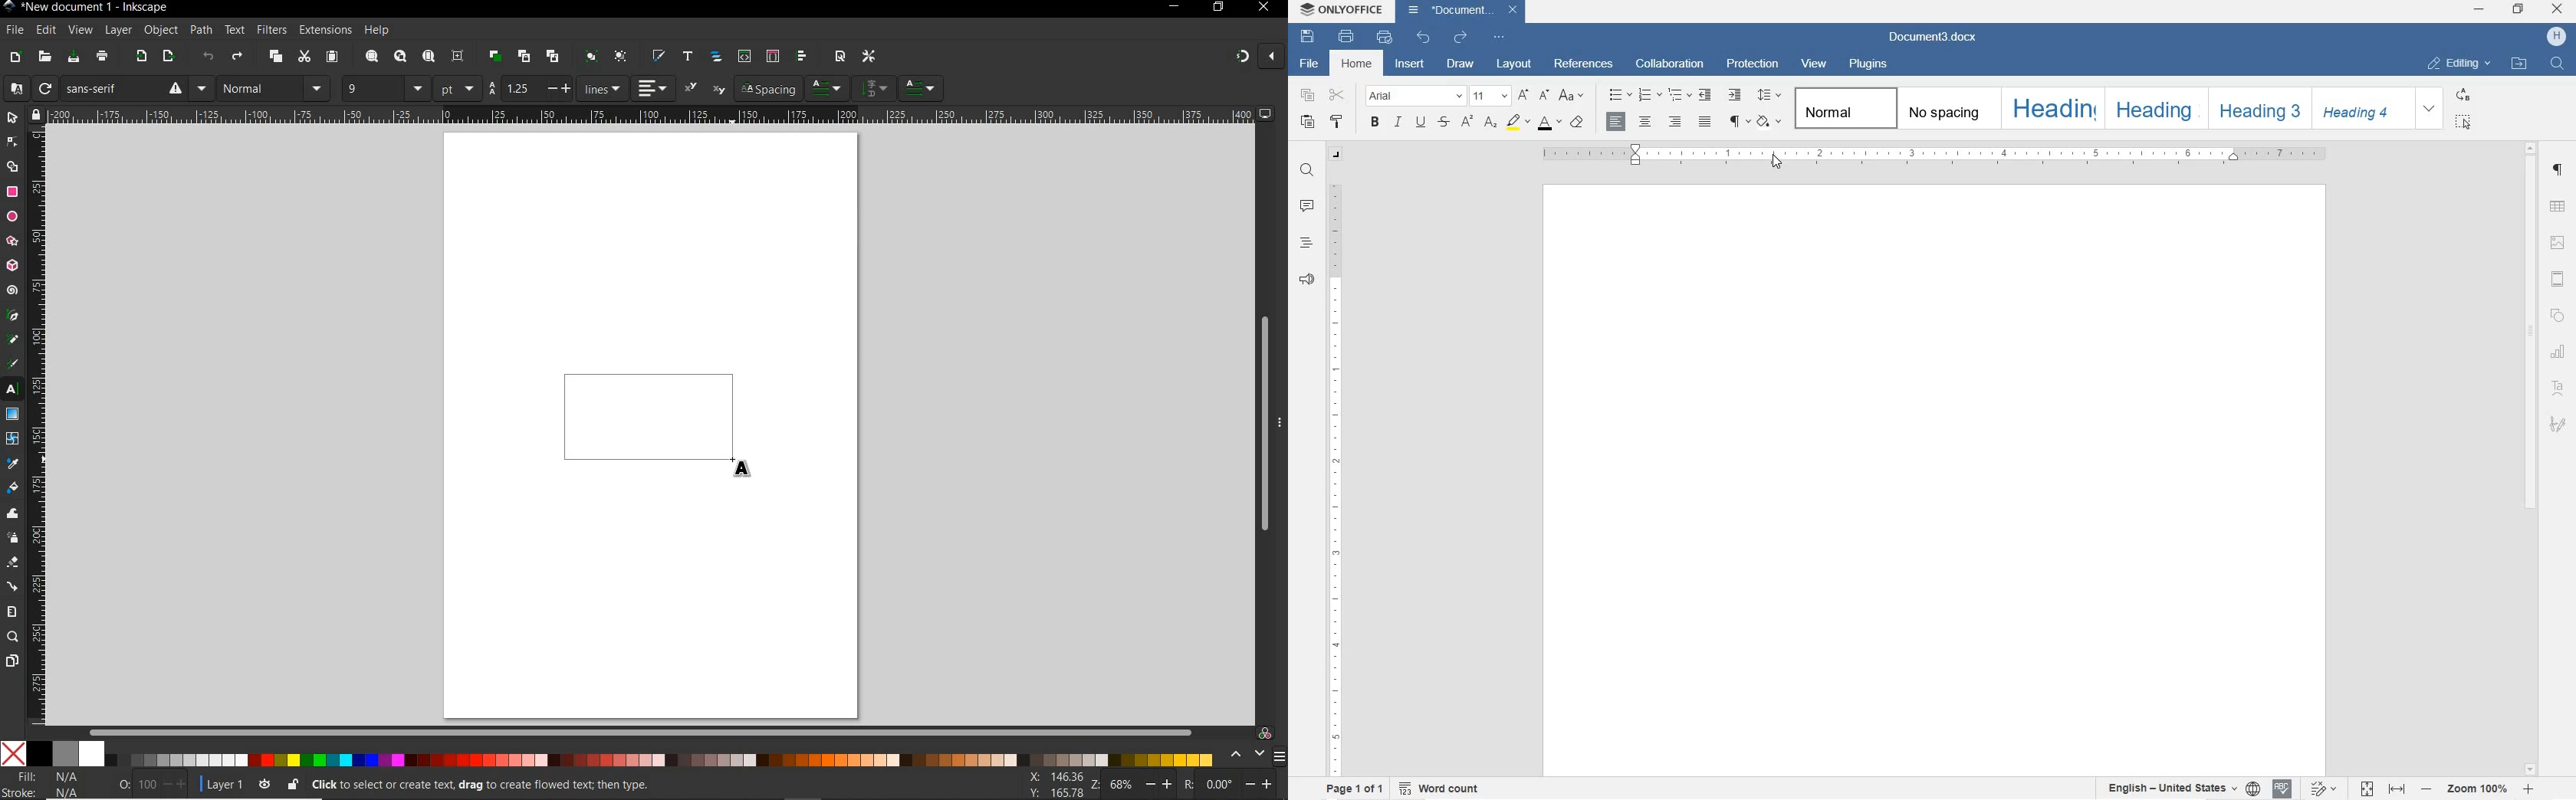 This screenshot has width=2576, height=812. I want to click on open fill and stroke, so click(657, 56).